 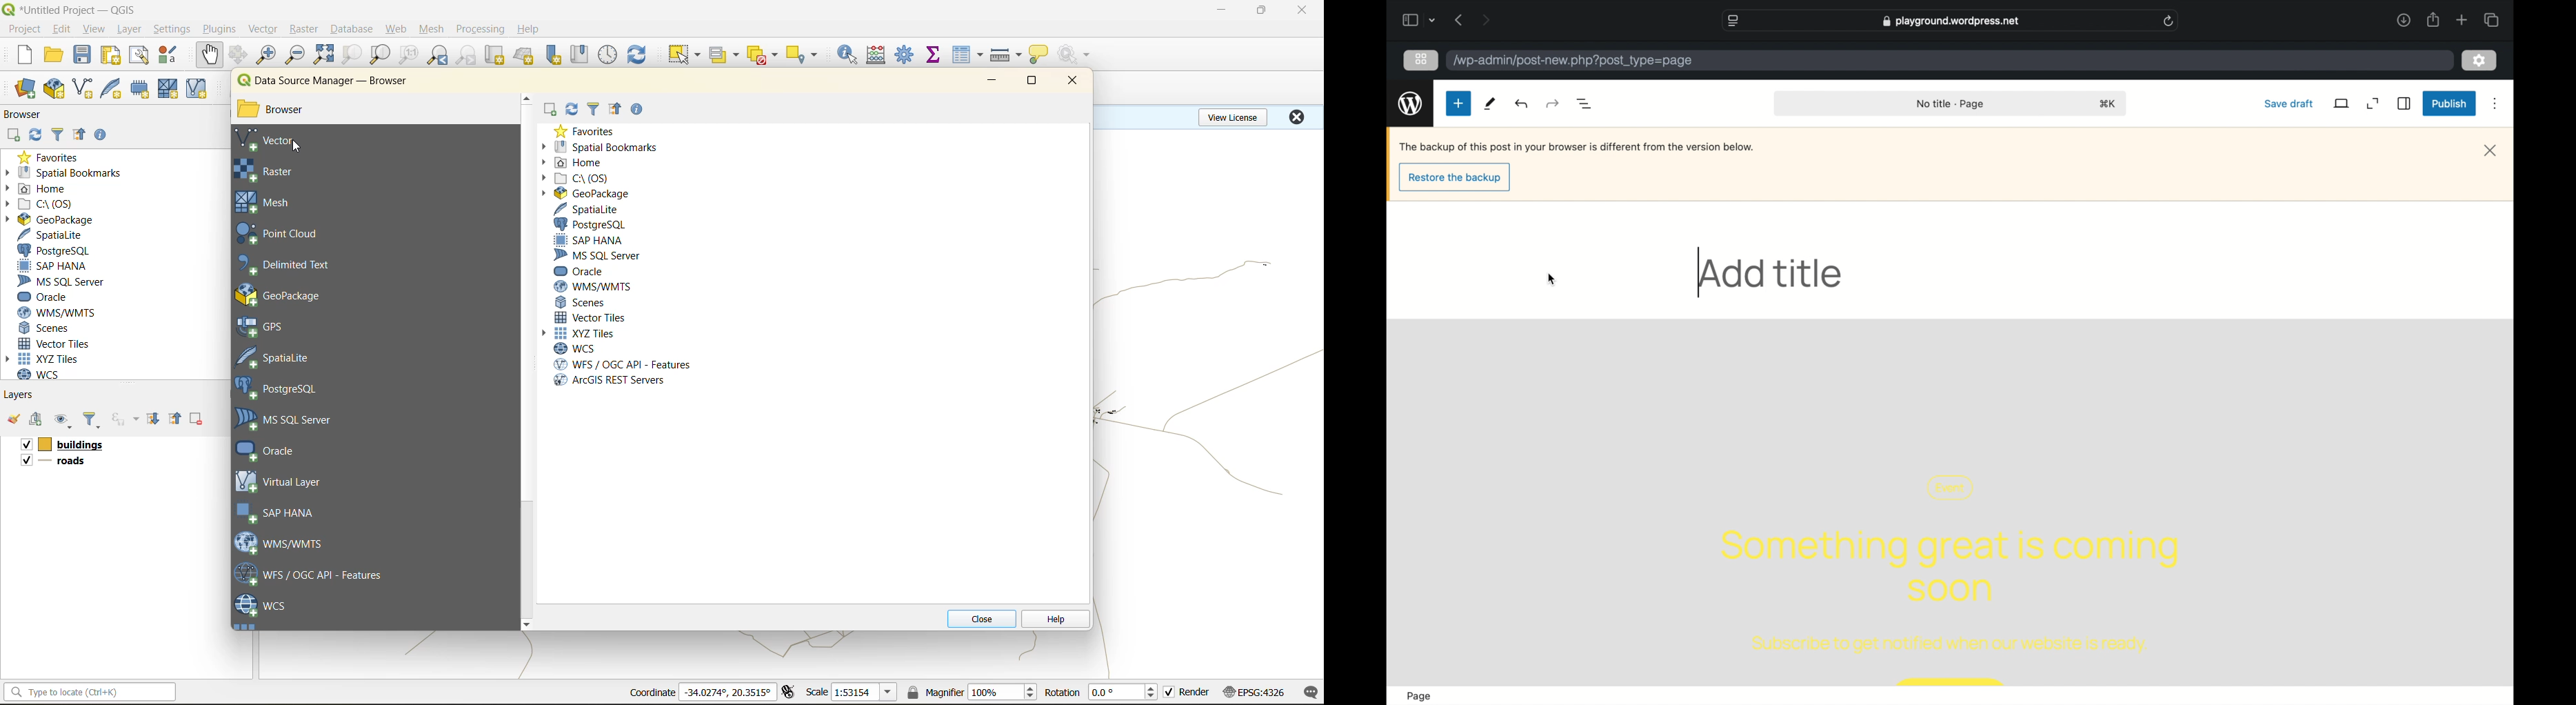 What do you see at coordinates (637, 57) in the screenshot?
I see `refresh` at bounding box center [637, 57].